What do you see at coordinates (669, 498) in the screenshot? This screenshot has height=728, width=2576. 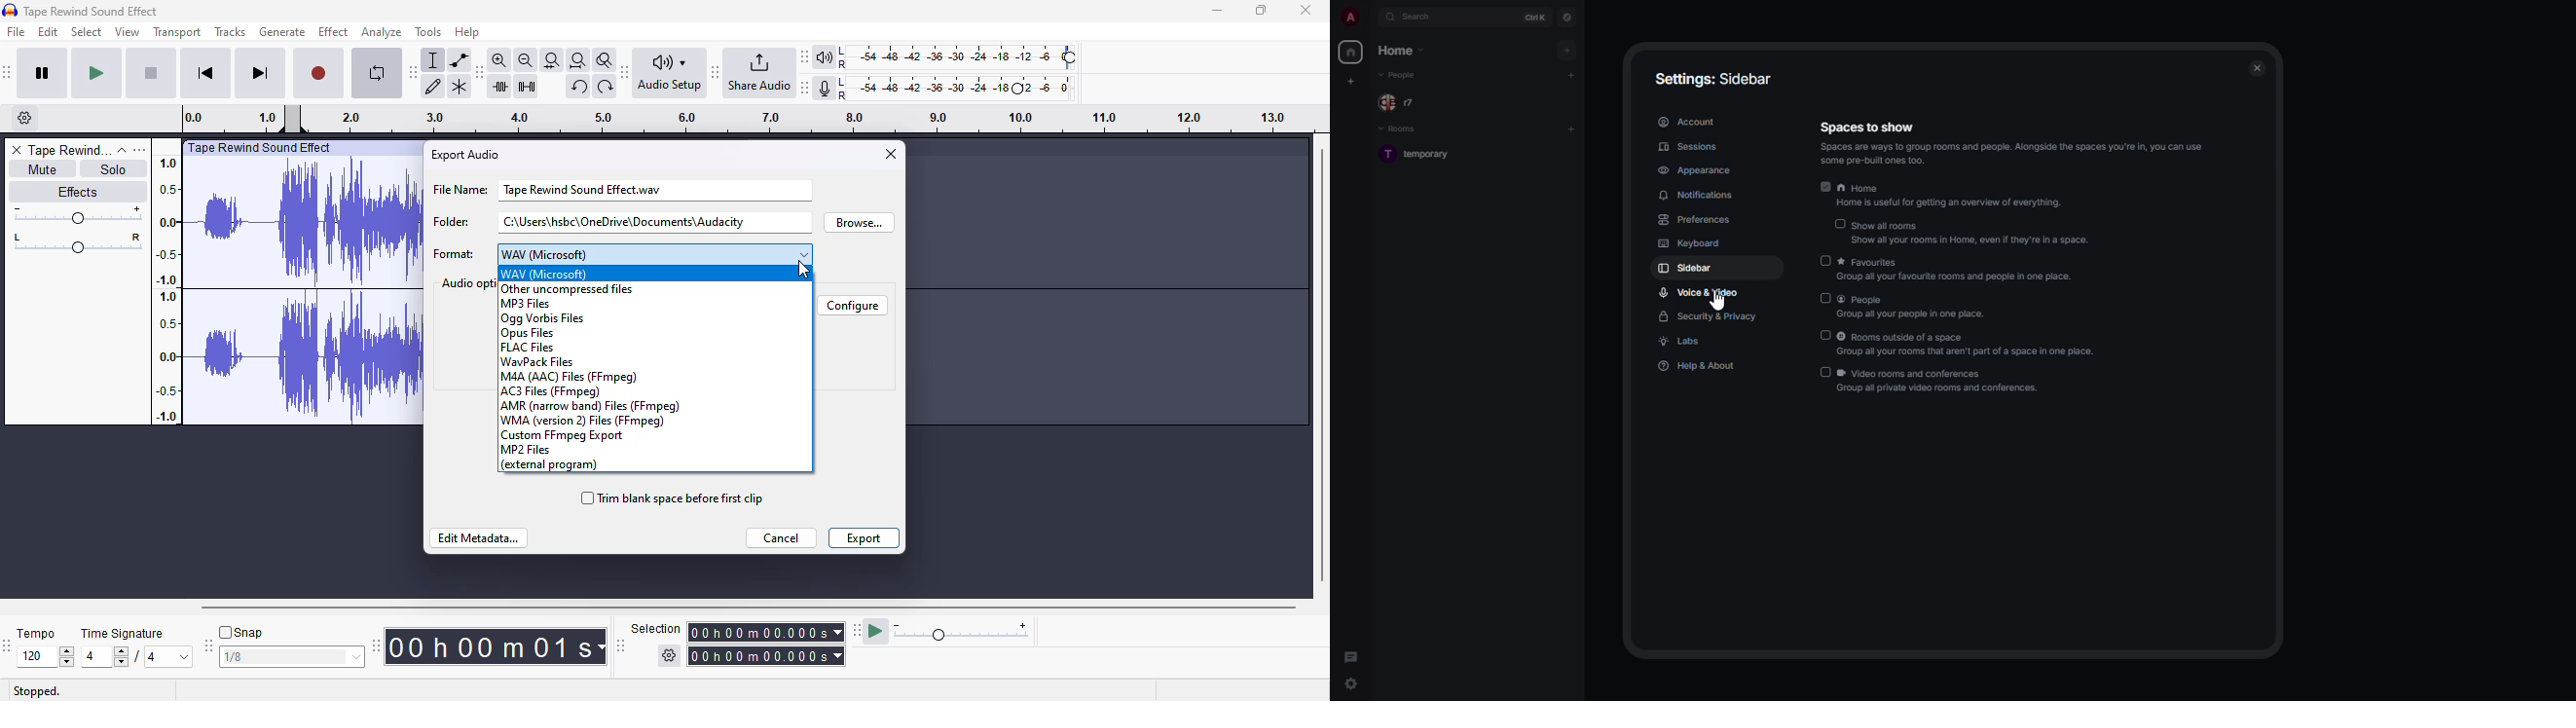 I see `trim blank space before first clip` at bounding box center [669, 498].